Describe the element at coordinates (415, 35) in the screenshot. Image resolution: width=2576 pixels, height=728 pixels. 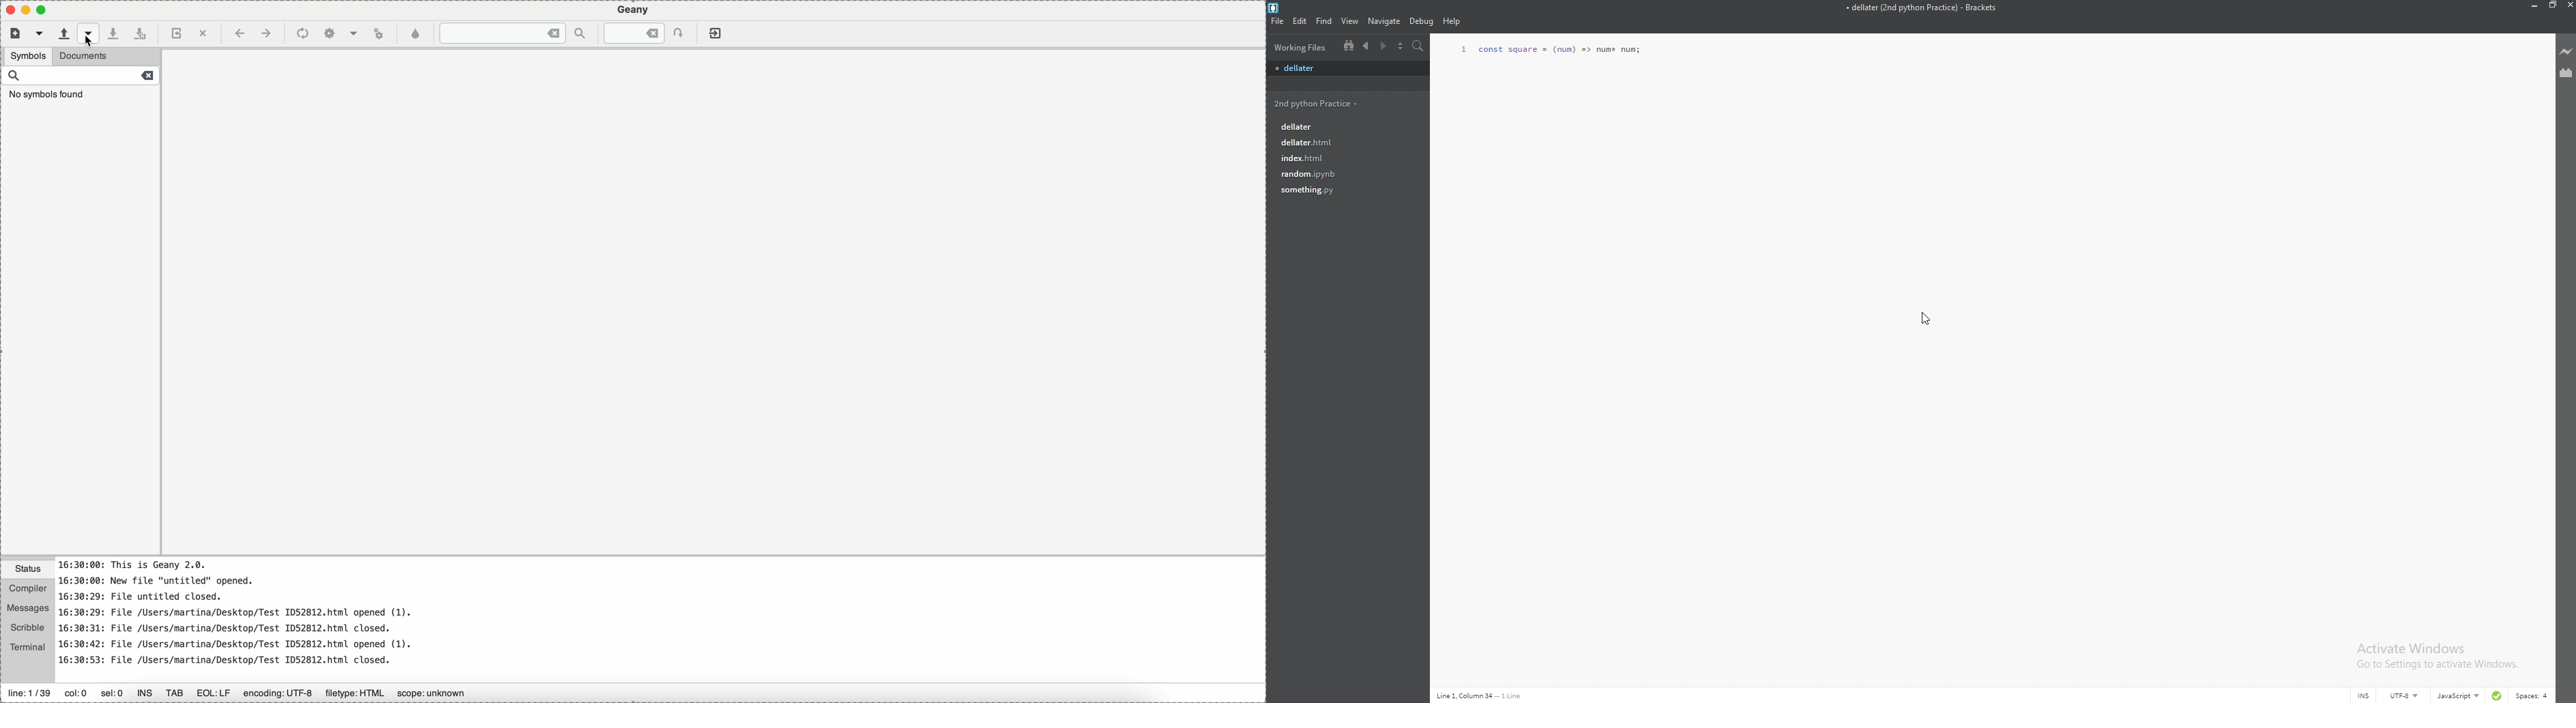
I see `choose color` at that location.